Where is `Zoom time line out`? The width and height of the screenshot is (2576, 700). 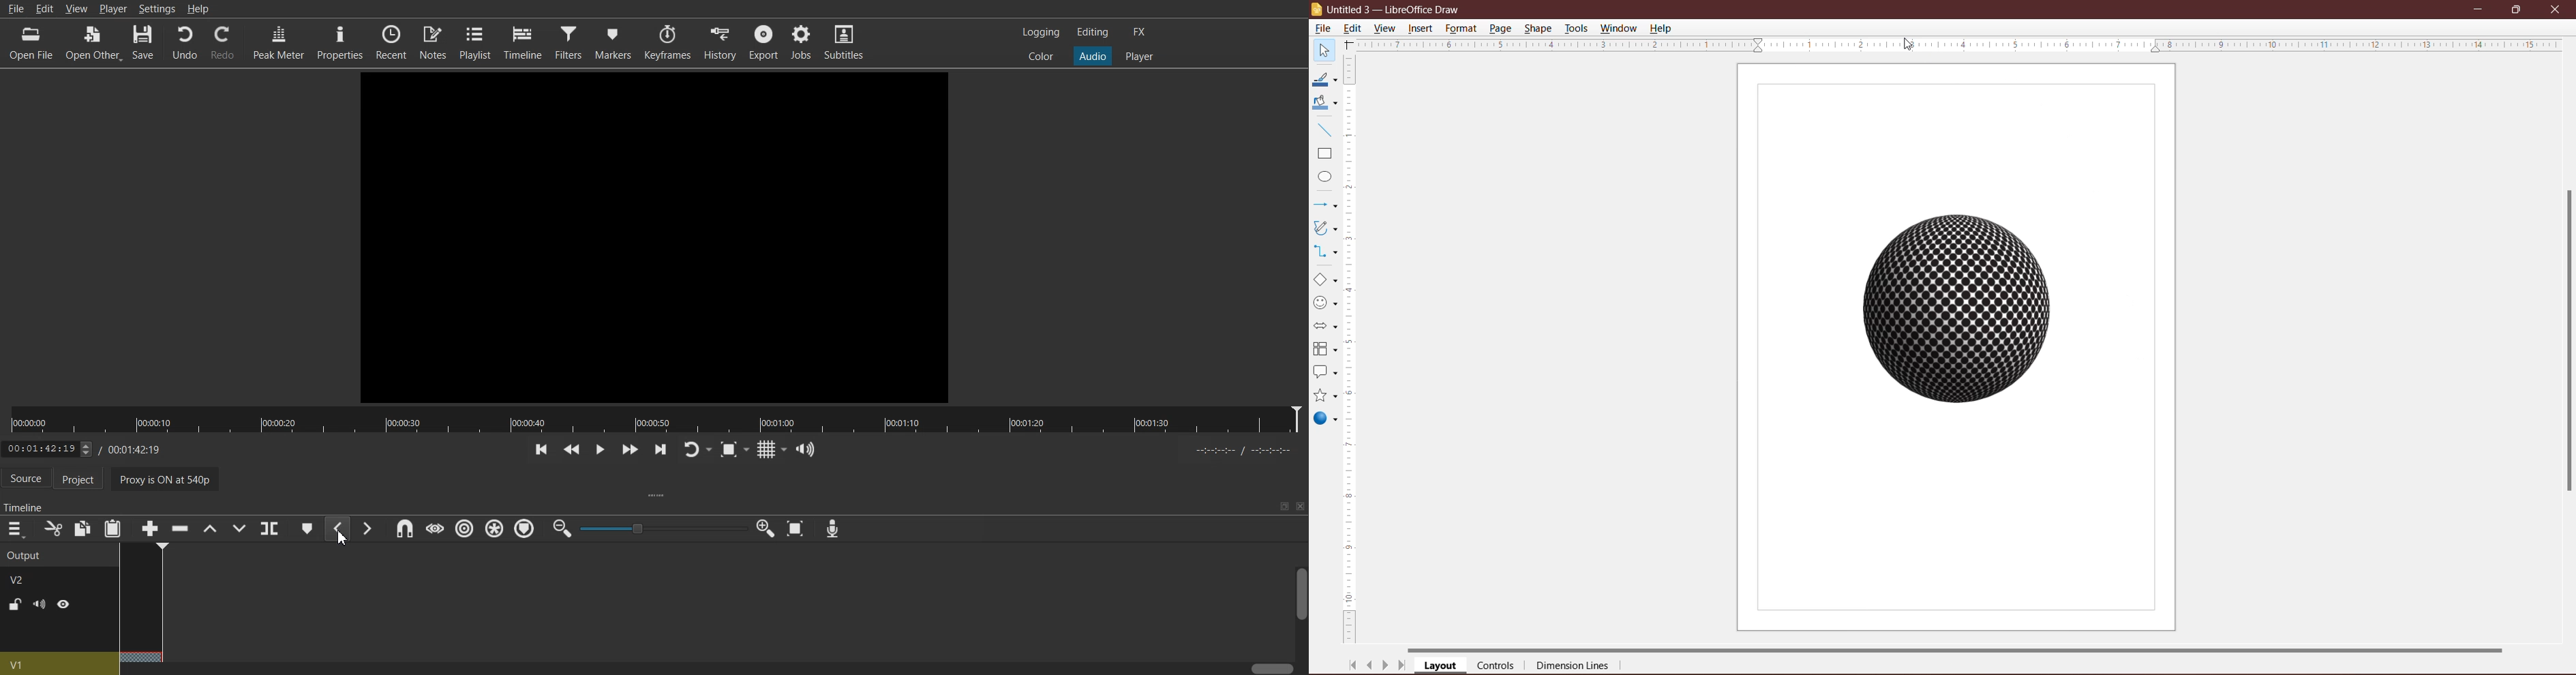
Zoom time line out is located at coordinates (561, 529).